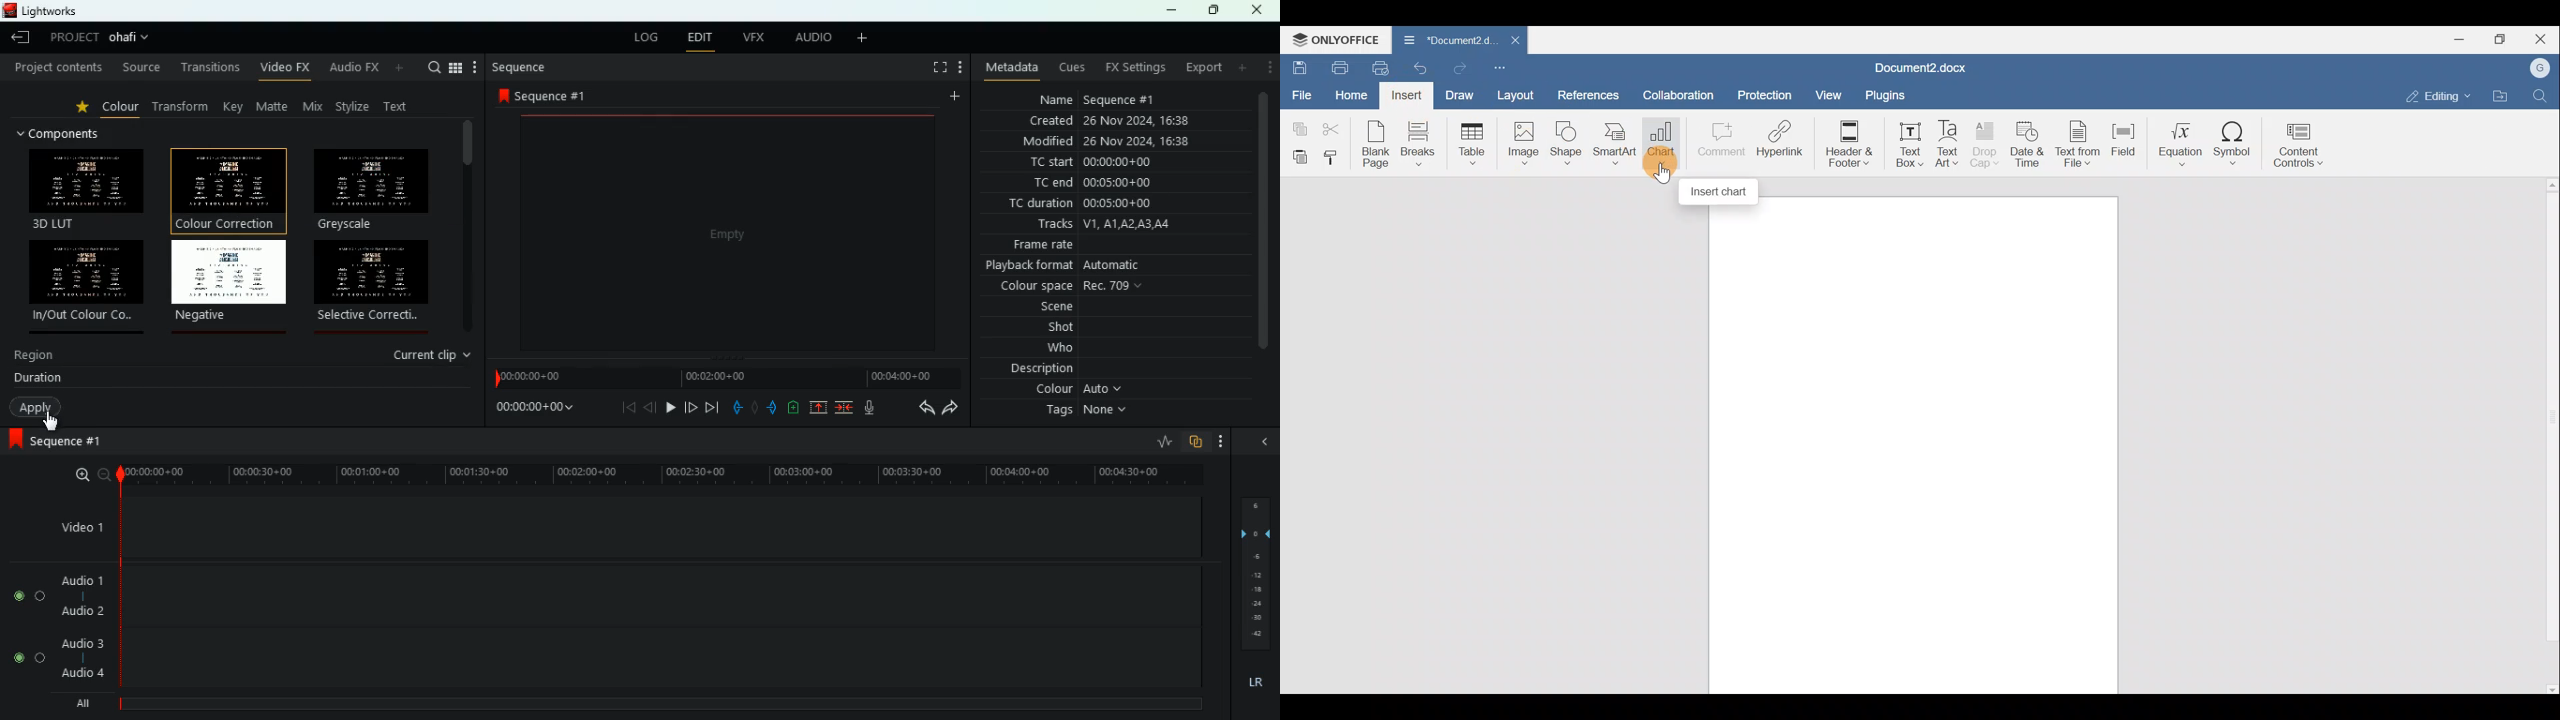 Image resolution: width=2576 pixels, height=728 pixels. I want to click on source, so click(140, 67).